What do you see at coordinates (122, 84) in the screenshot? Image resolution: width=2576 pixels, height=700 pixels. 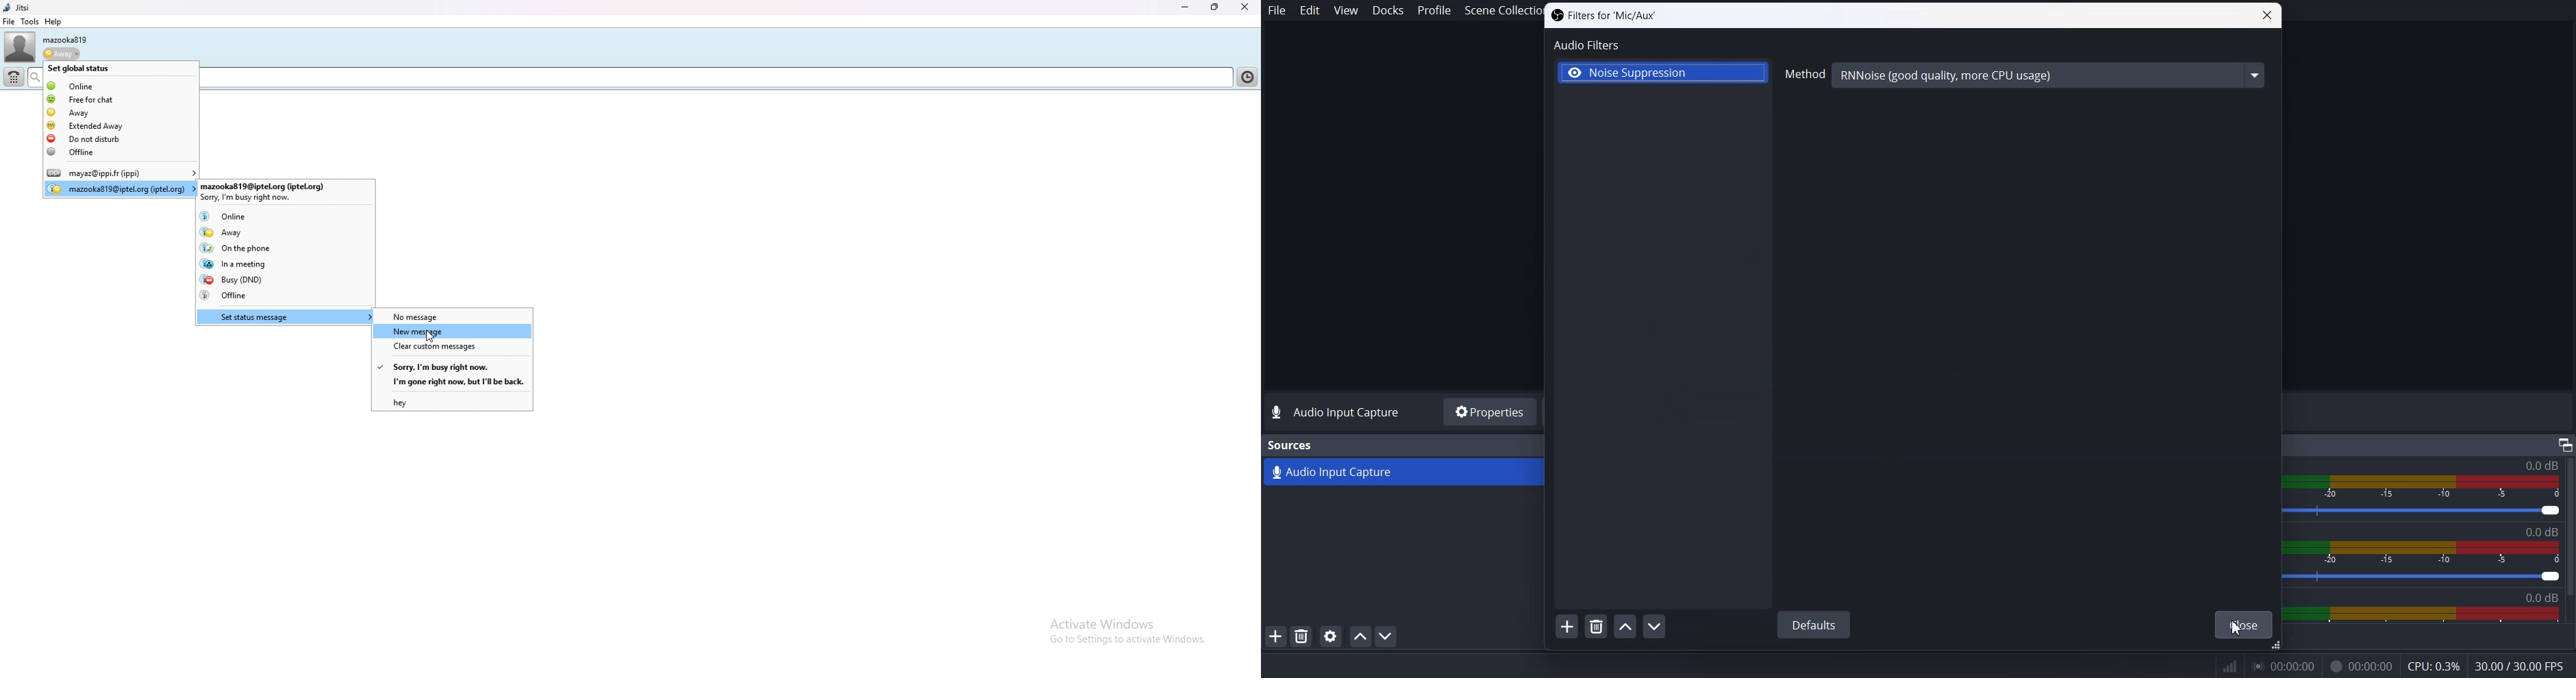 I see `online` at bounding box center [122, 84].